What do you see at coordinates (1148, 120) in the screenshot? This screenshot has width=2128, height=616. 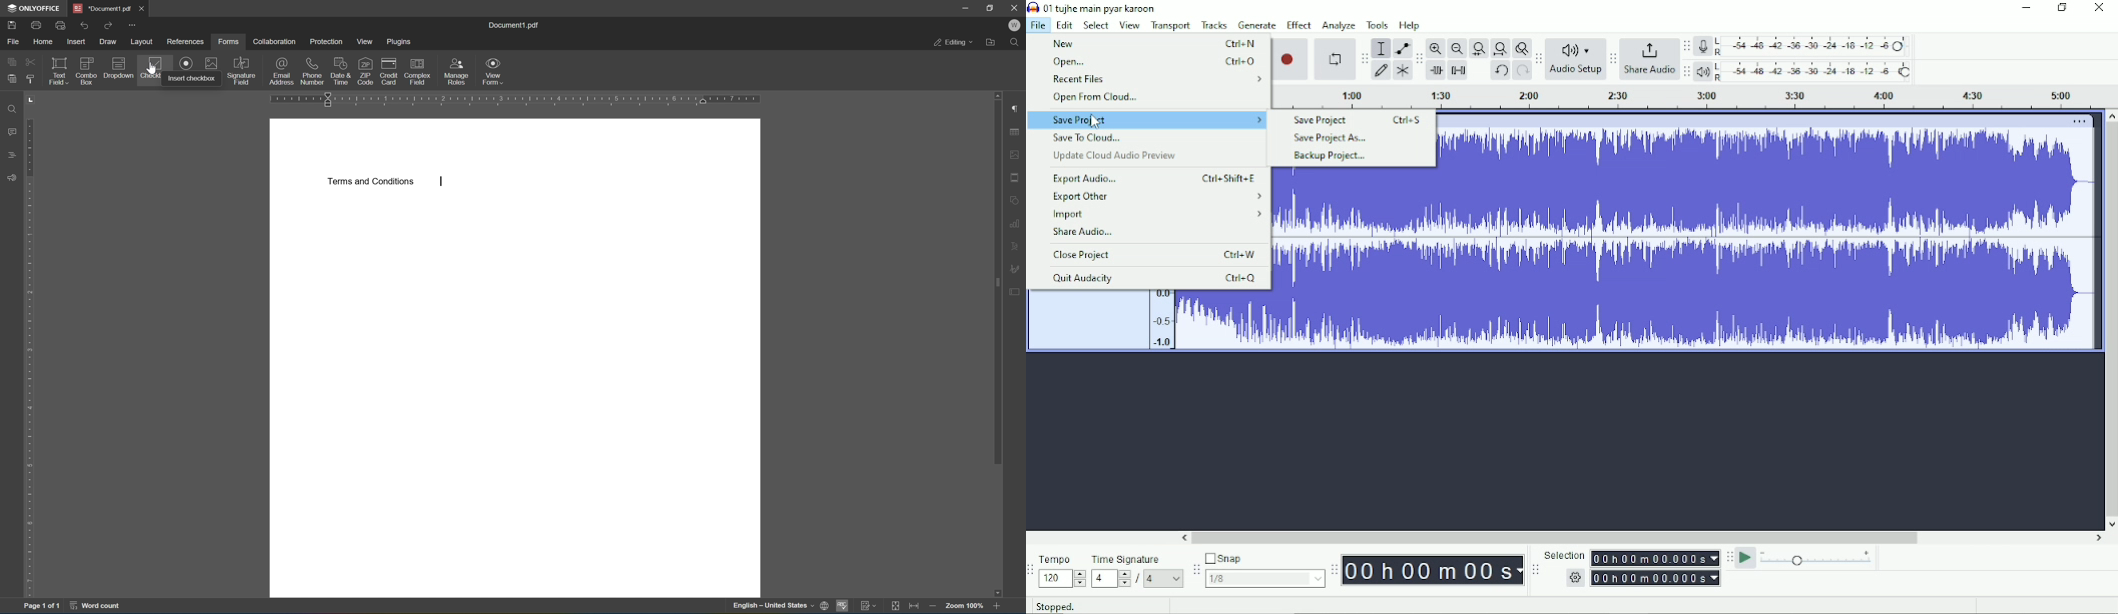 I see `Save Project` at bounding box center [1148, 120].